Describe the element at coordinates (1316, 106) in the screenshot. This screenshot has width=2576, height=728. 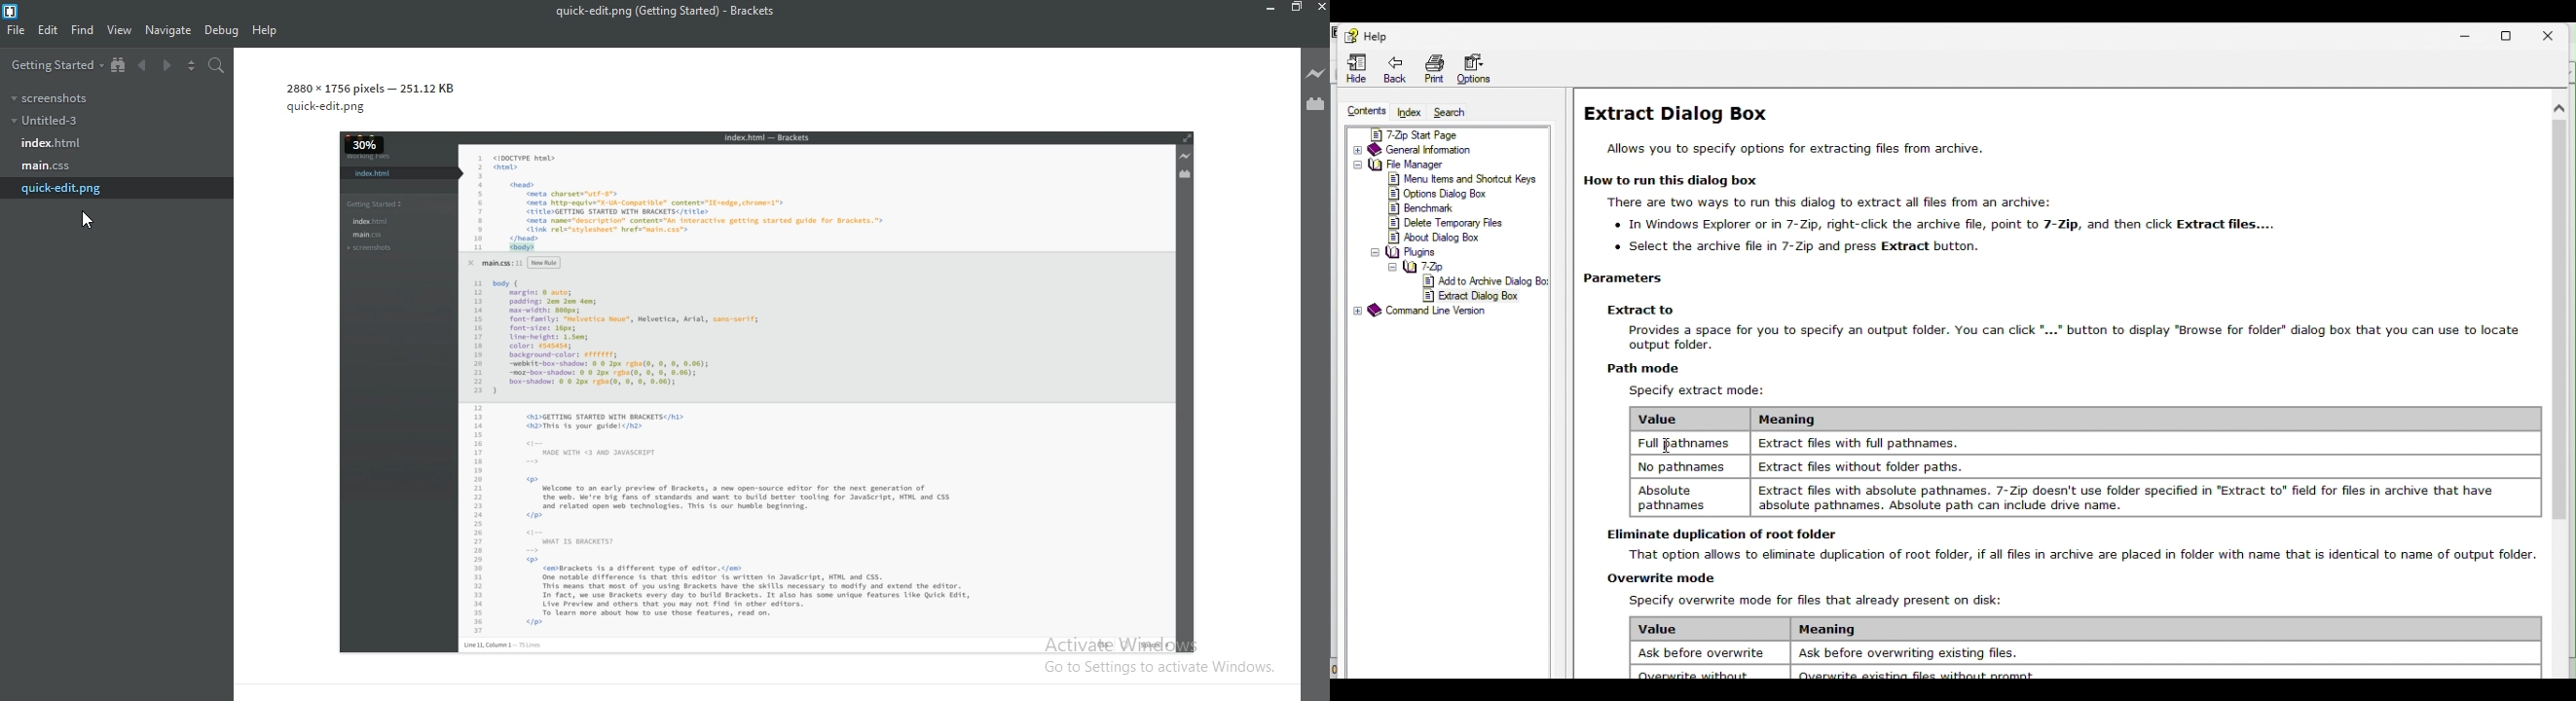
I see `extension manager` at that location.